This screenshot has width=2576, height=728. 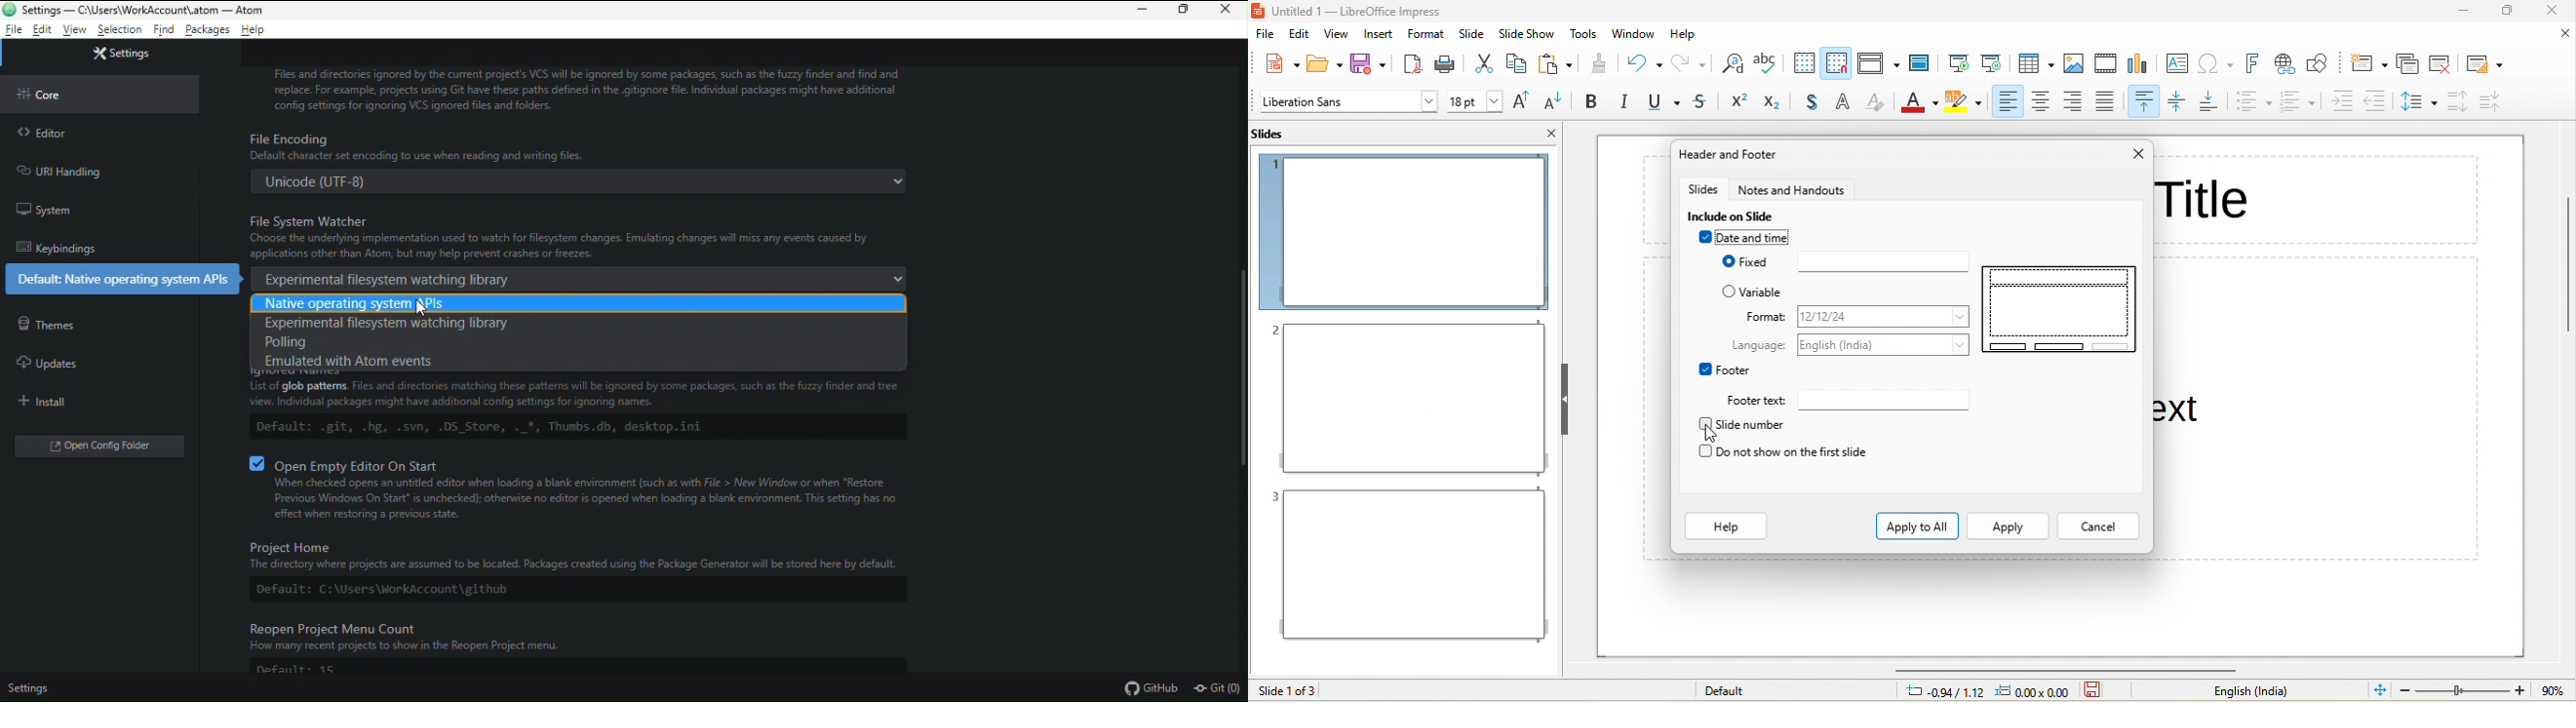 What do you see at coordinates (1326, 62) in the screenshot?
I see `open` at bounding box center [1326, 62].